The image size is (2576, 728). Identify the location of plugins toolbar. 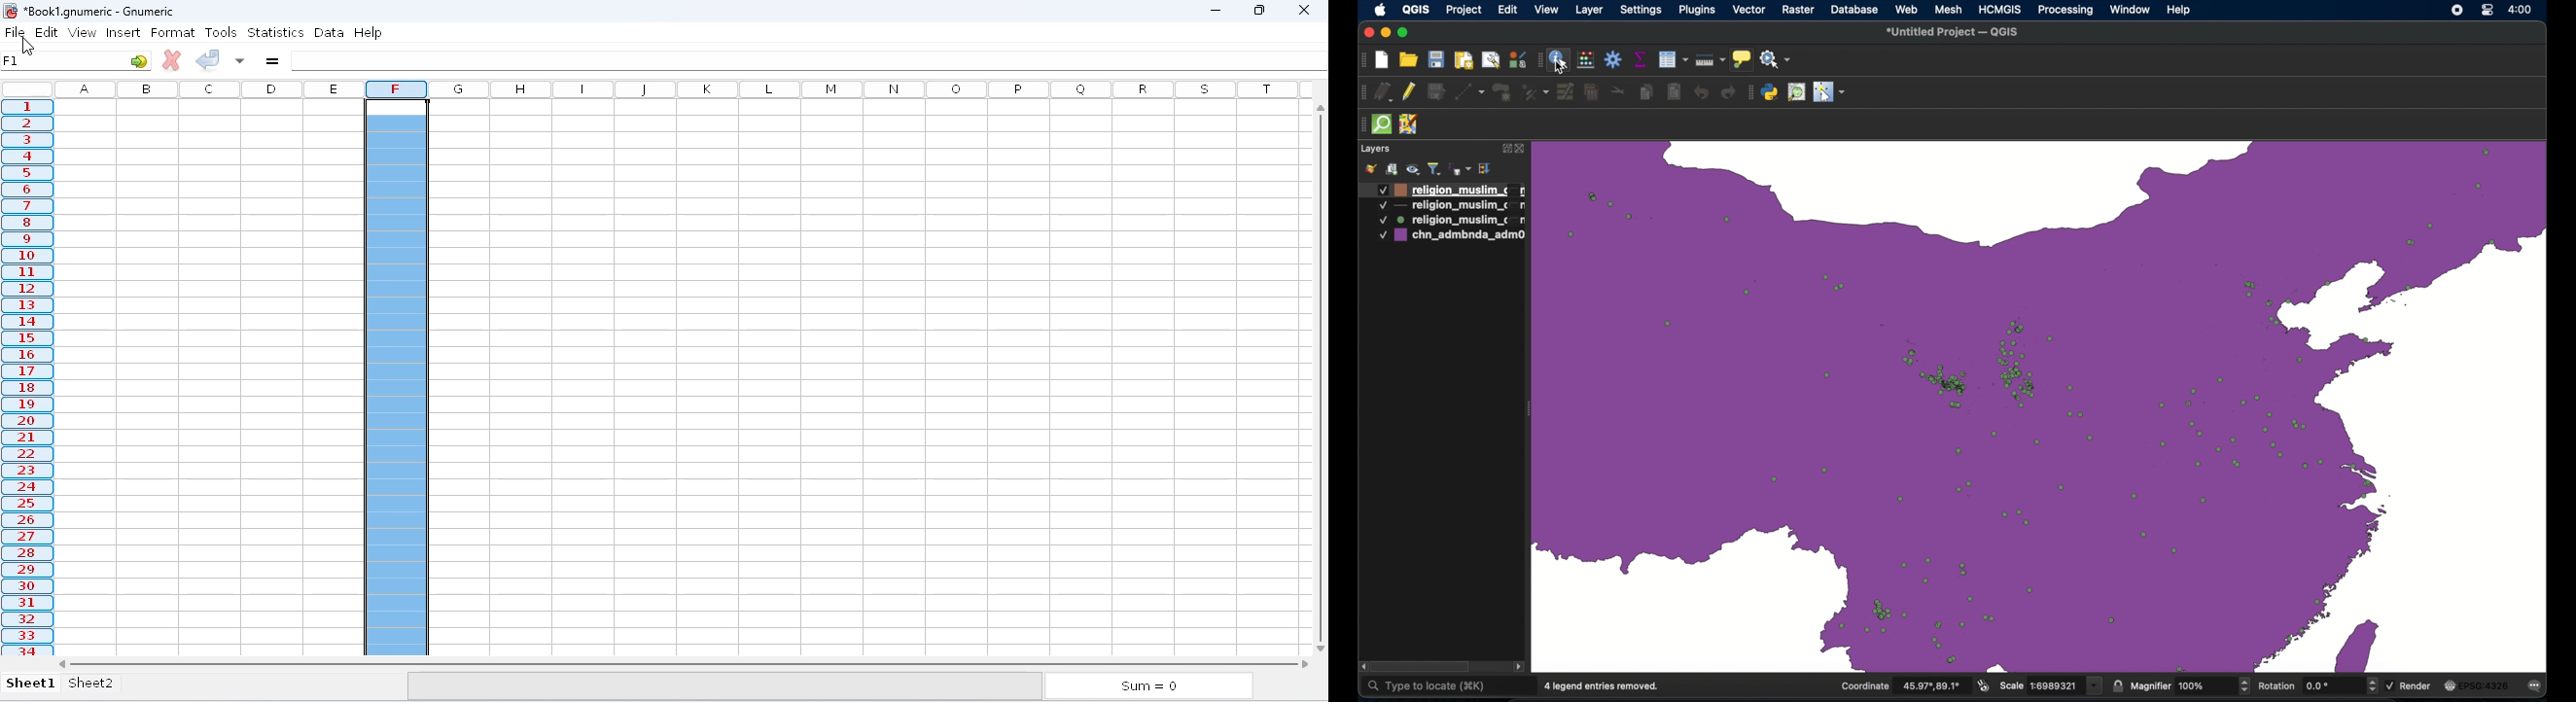
(1751, 92).